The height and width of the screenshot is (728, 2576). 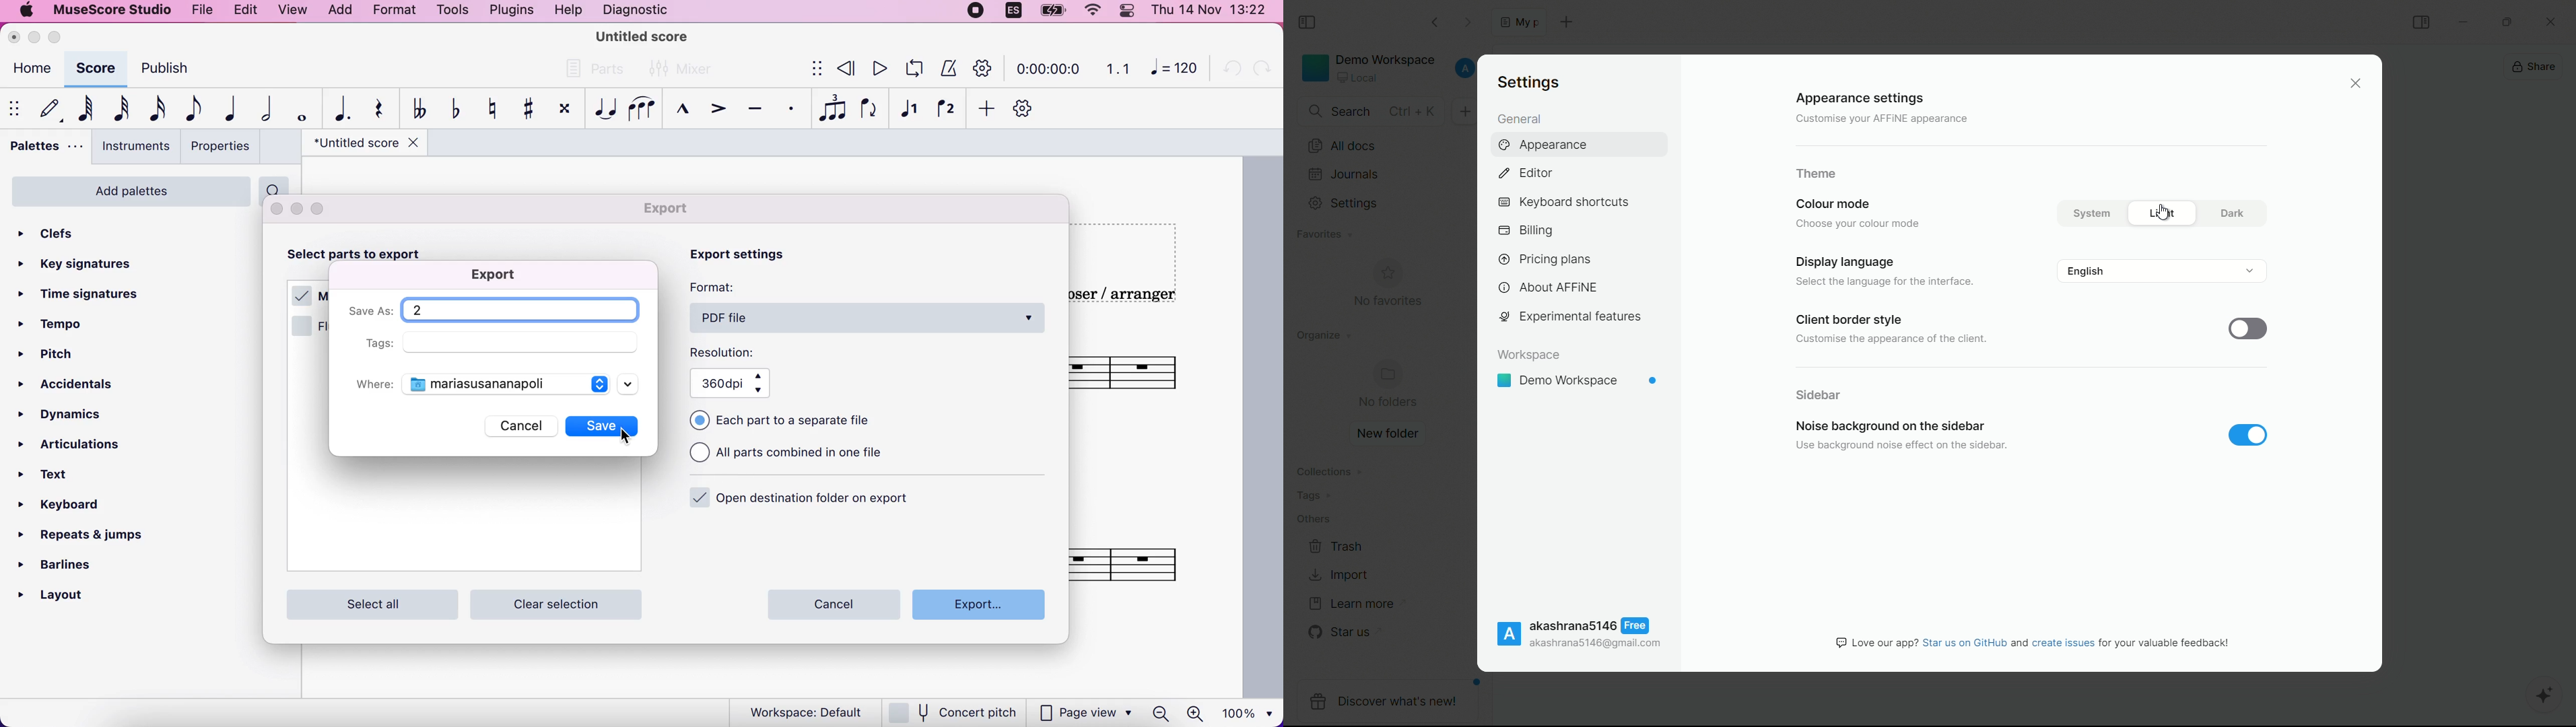 I want to click on add, so click(x=345, y=12).